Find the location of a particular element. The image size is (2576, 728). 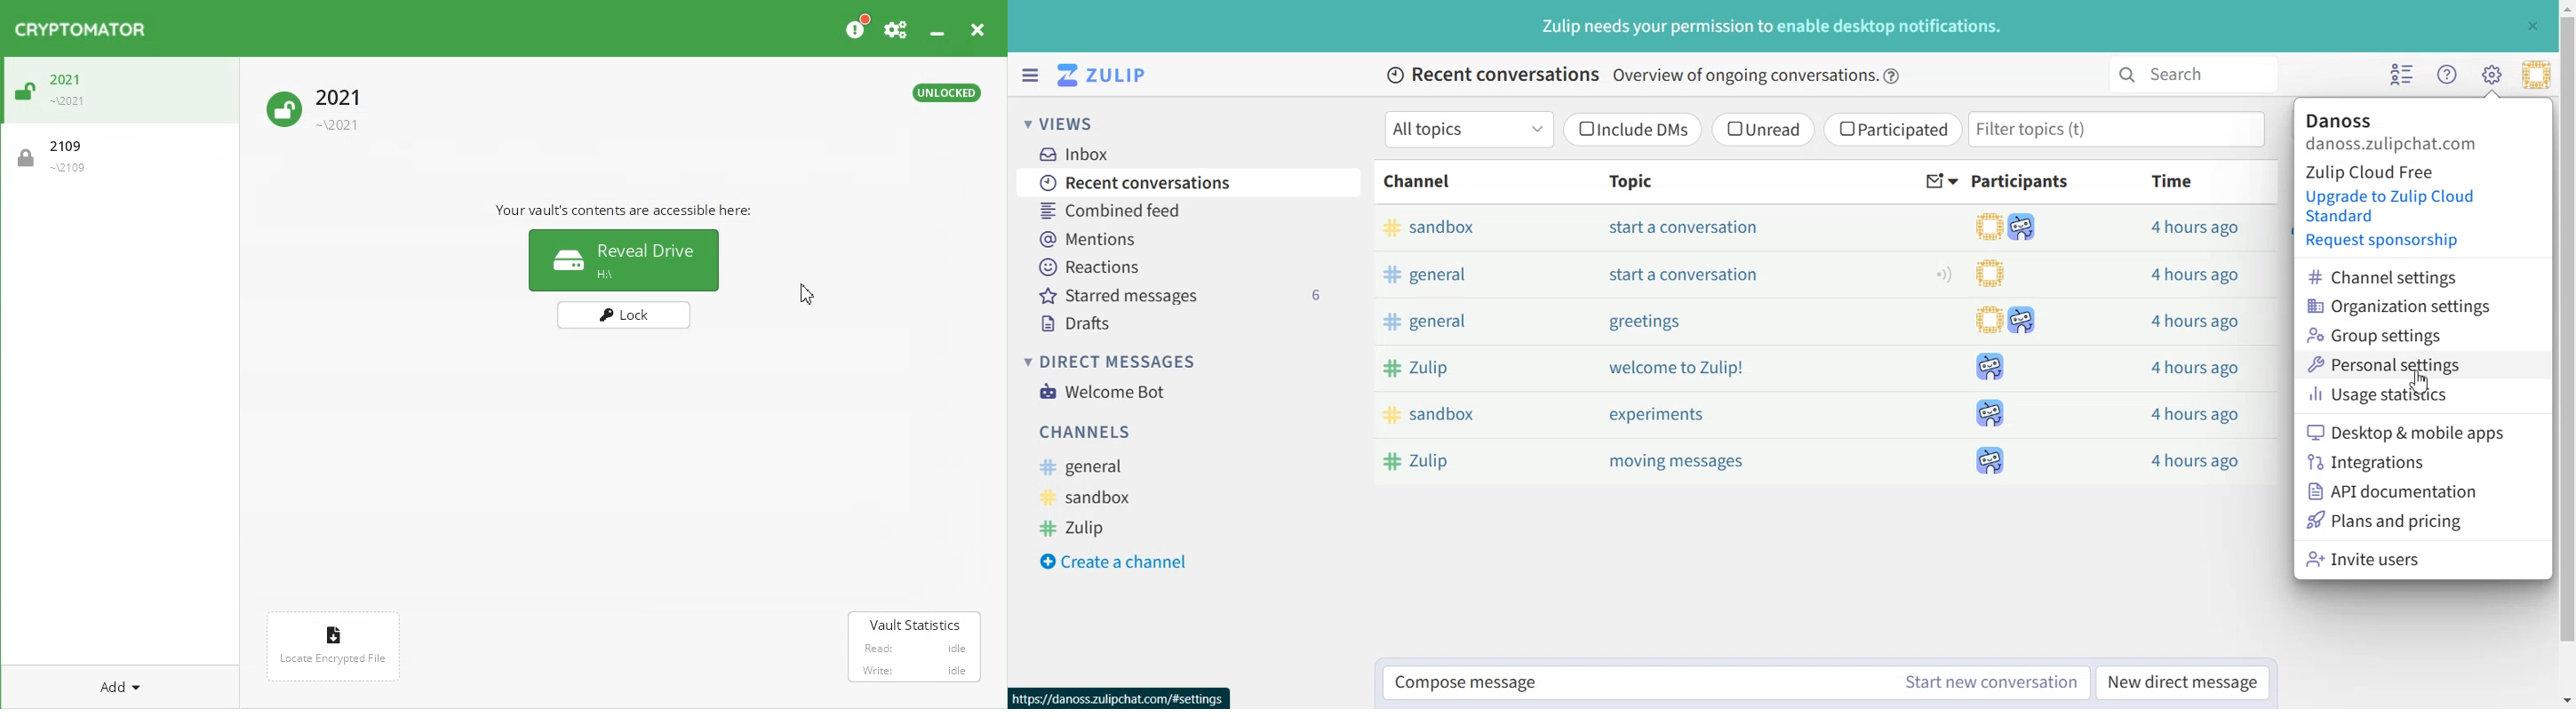

4 hours ago is located at coordinates (2195, 413).